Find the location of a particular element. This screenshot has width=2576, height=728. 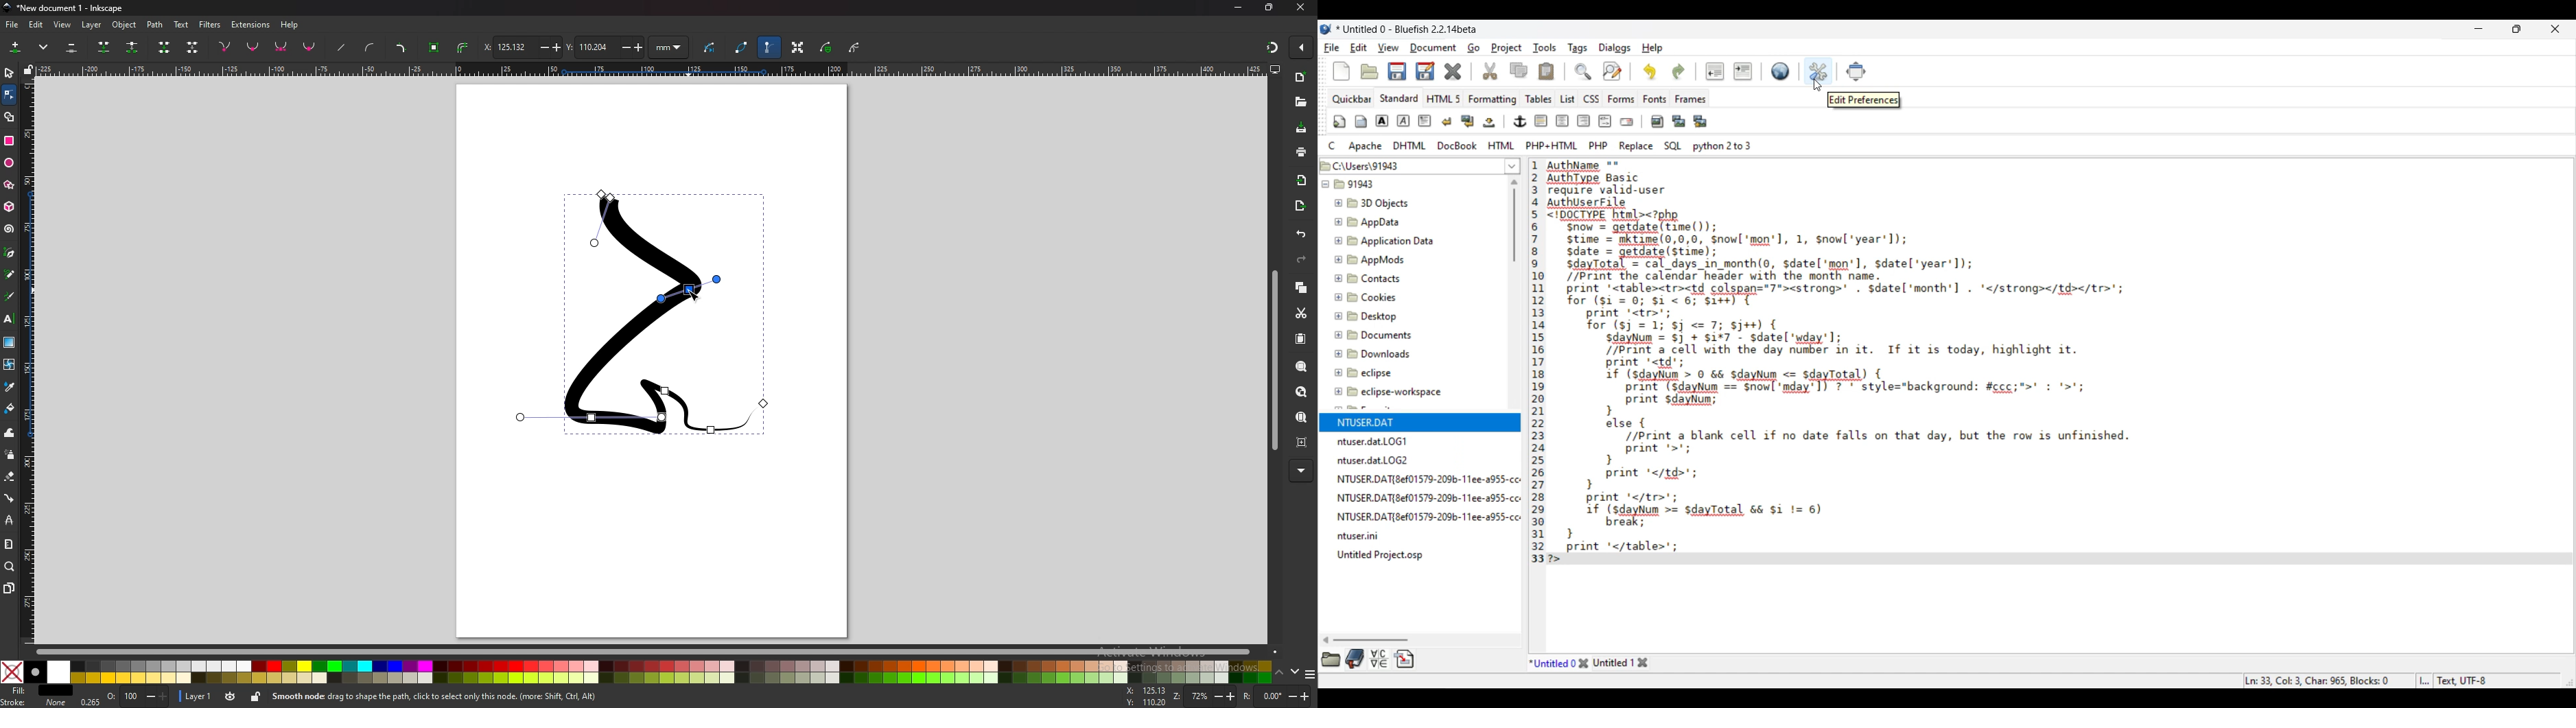

text is located at coordinates (181, 25).